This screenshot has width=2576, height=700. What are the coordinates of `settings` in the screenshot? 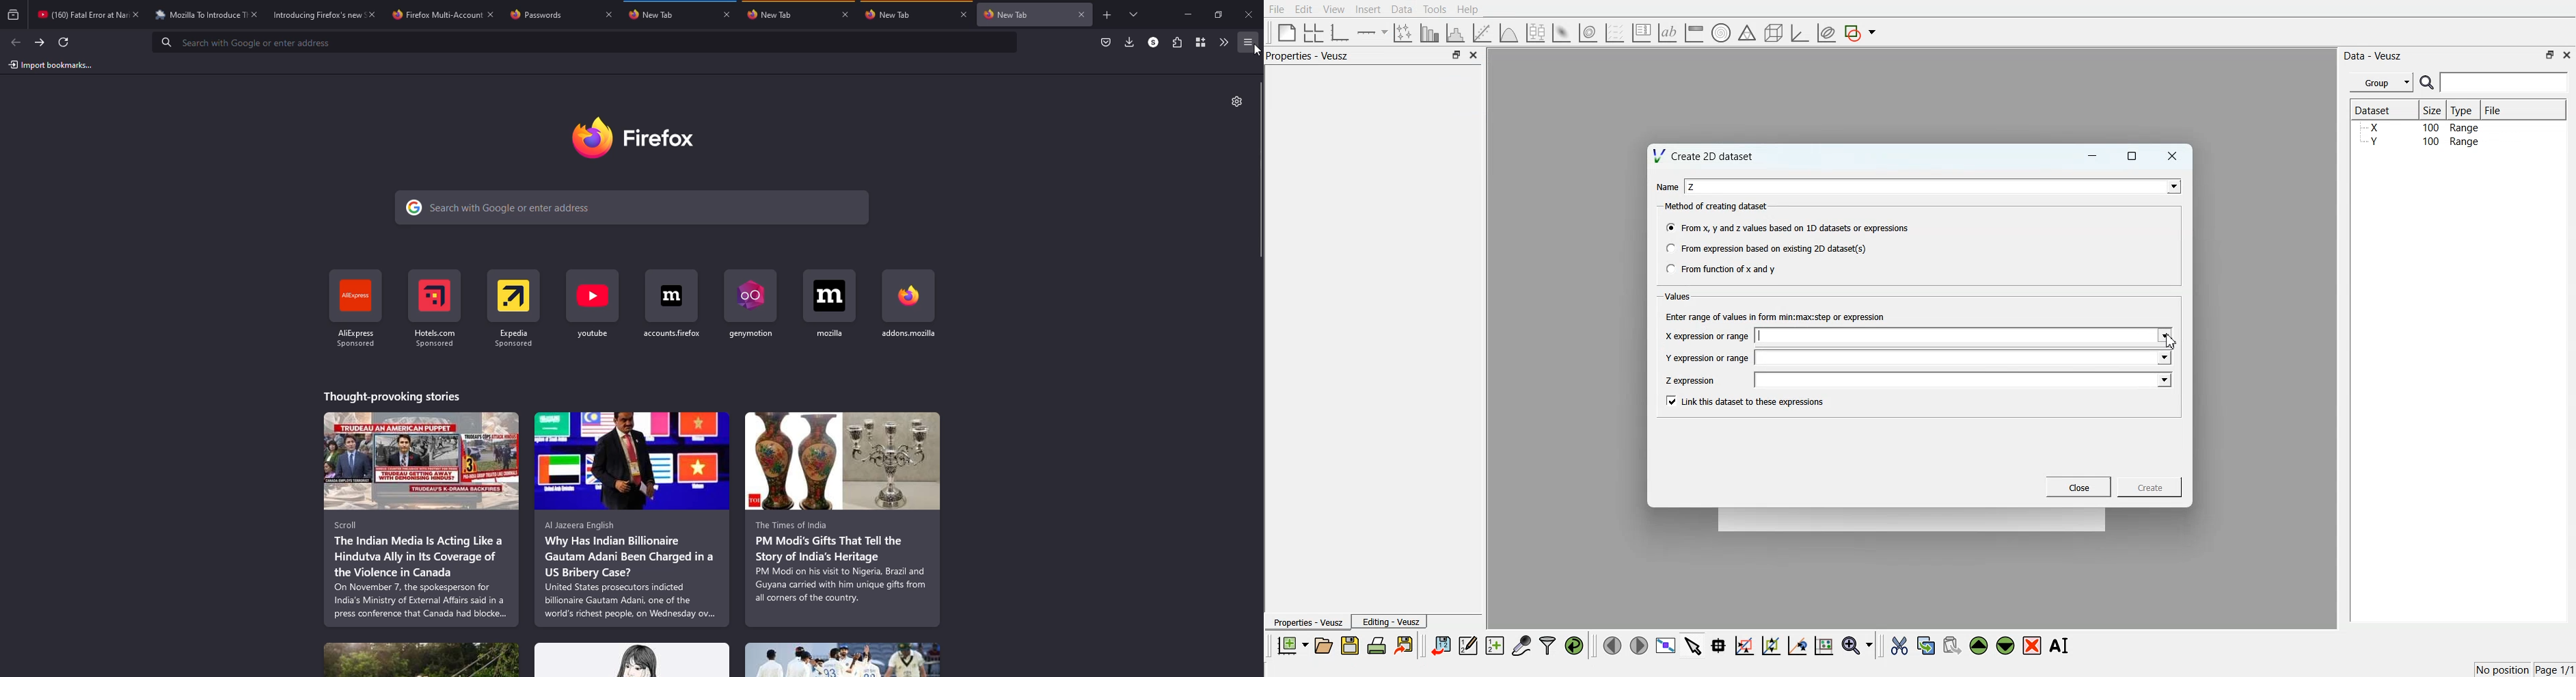 It's located at (1237, 101).